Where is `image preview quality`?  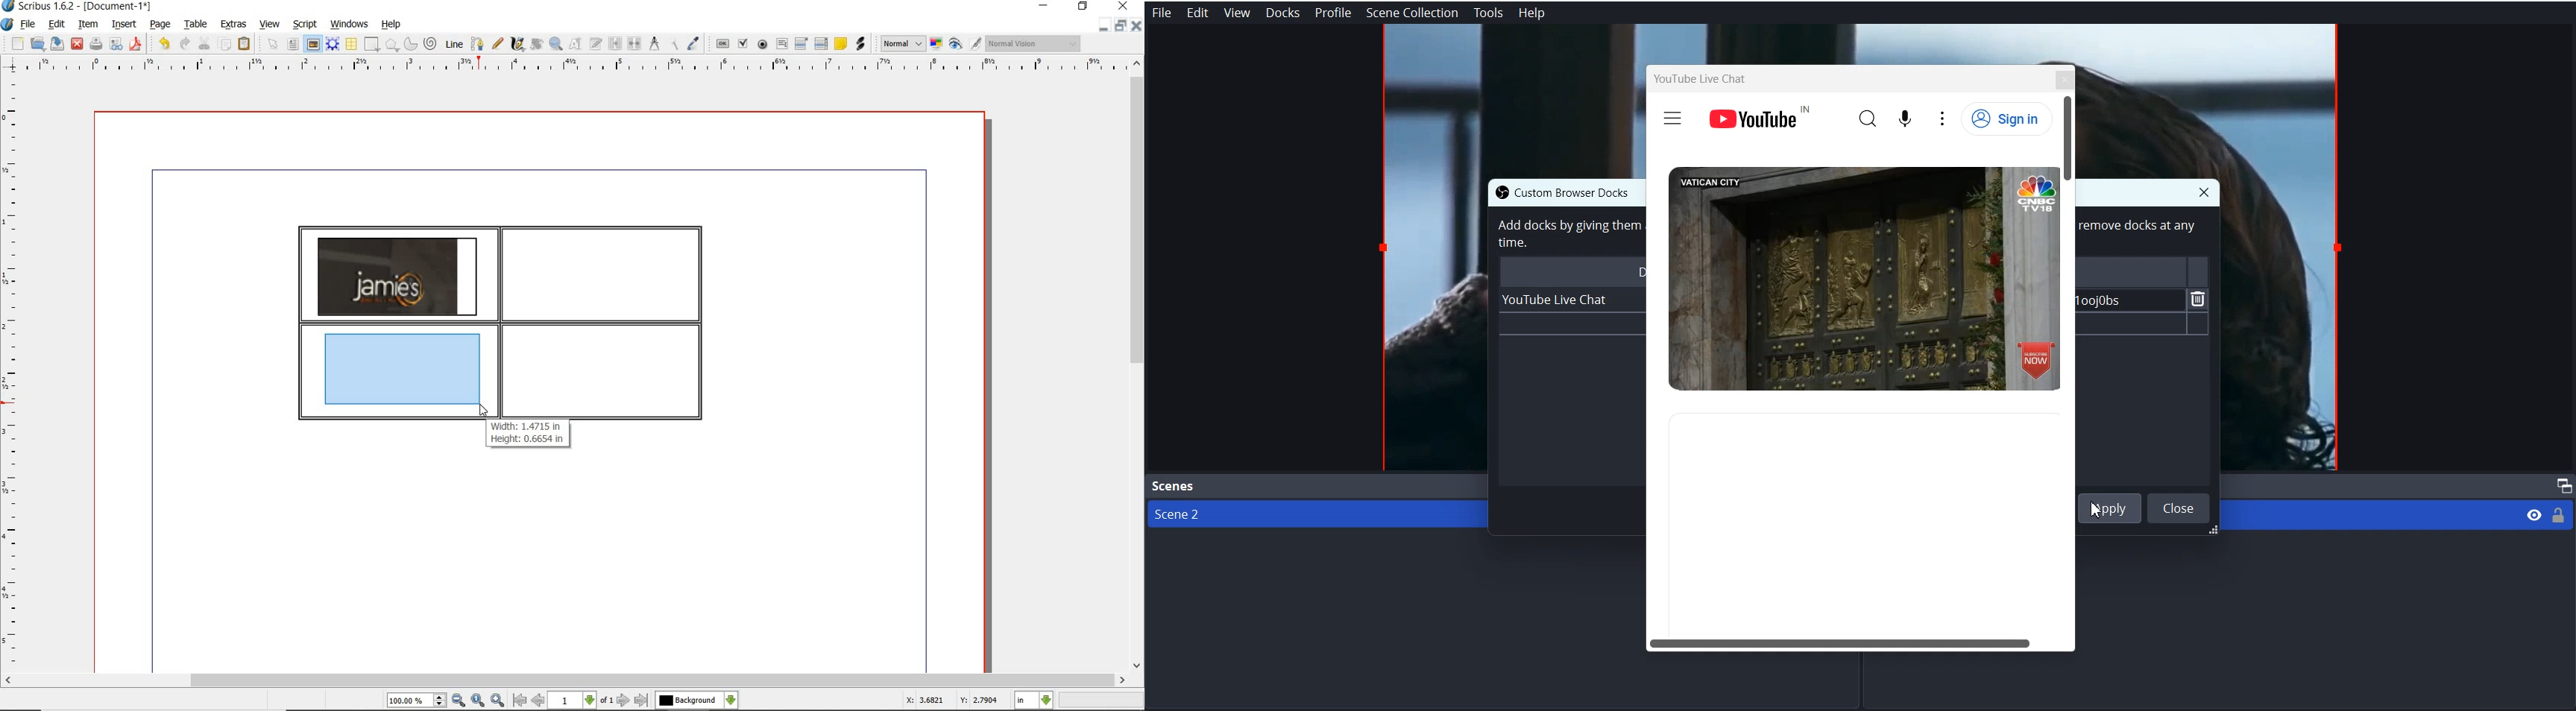
image preview quality is located at coordinates (902, 42).